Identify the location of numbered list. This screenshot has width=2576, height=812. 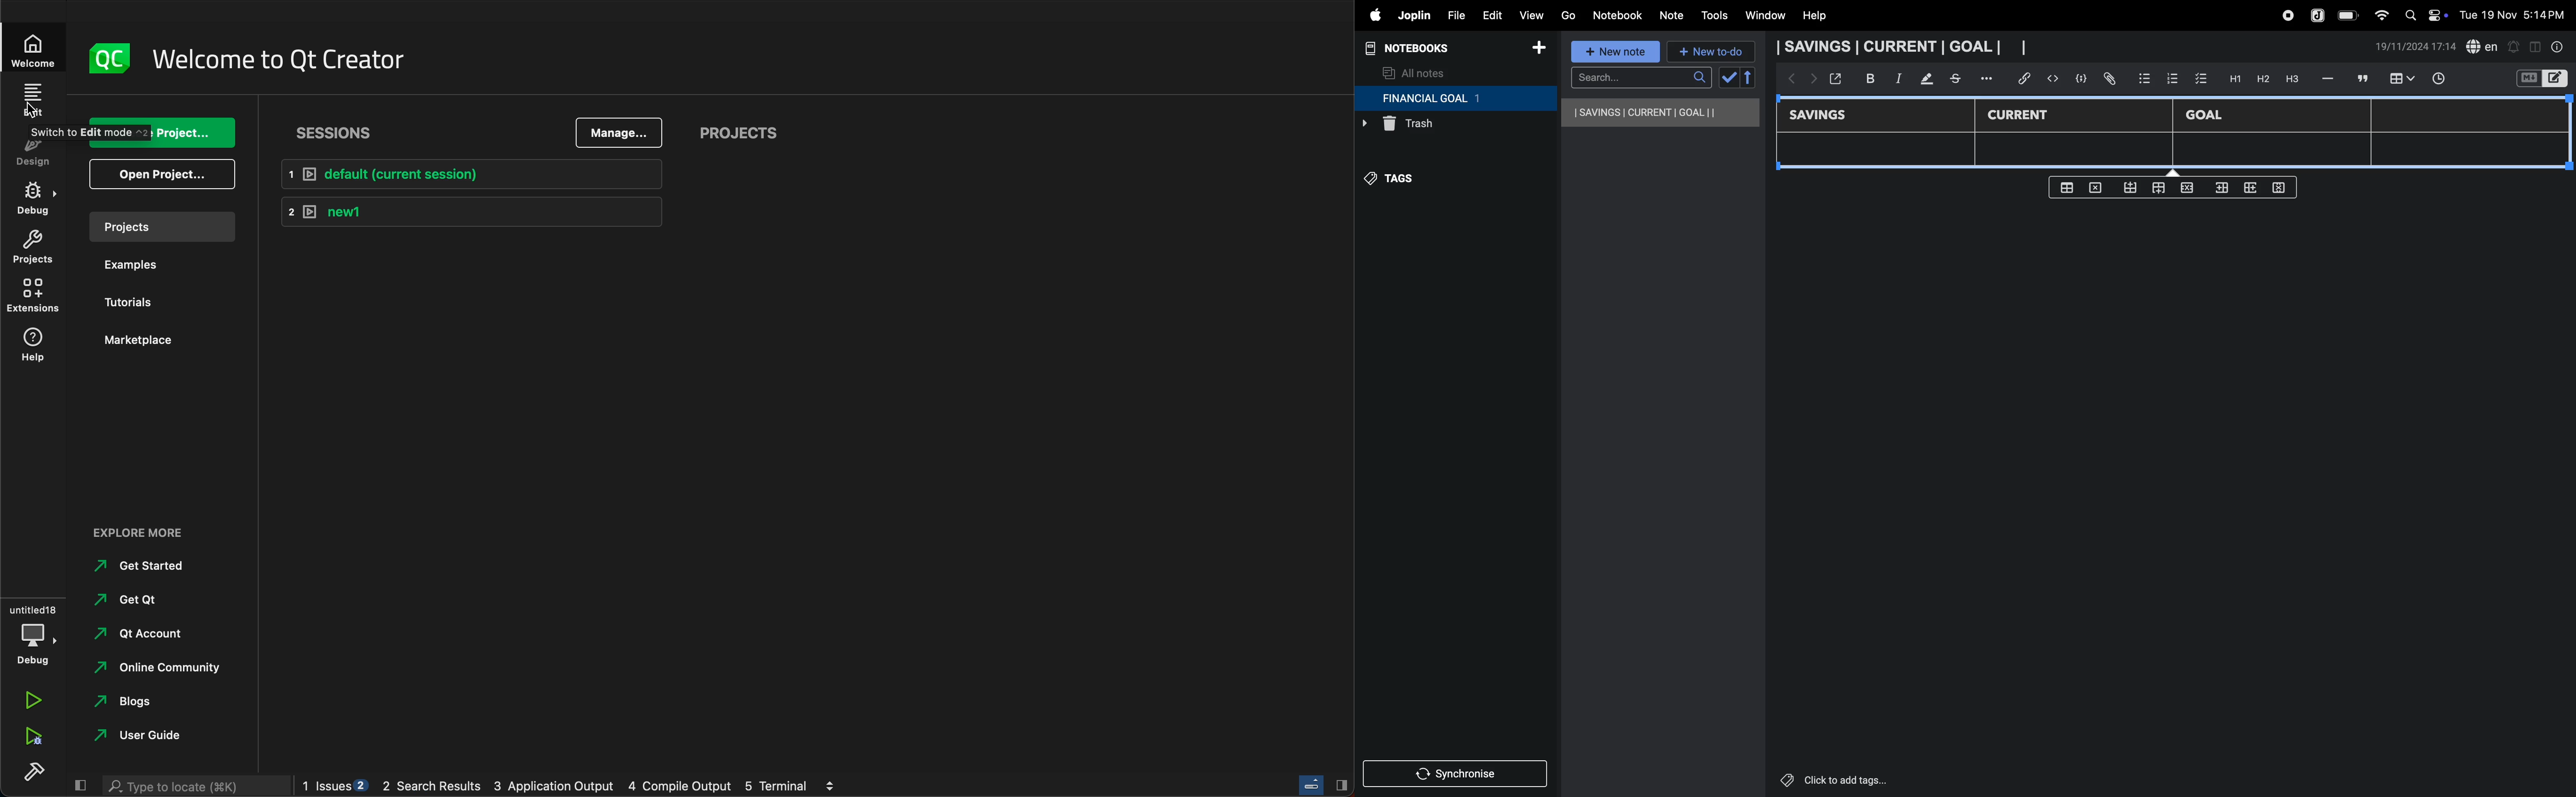
(2172, 78).